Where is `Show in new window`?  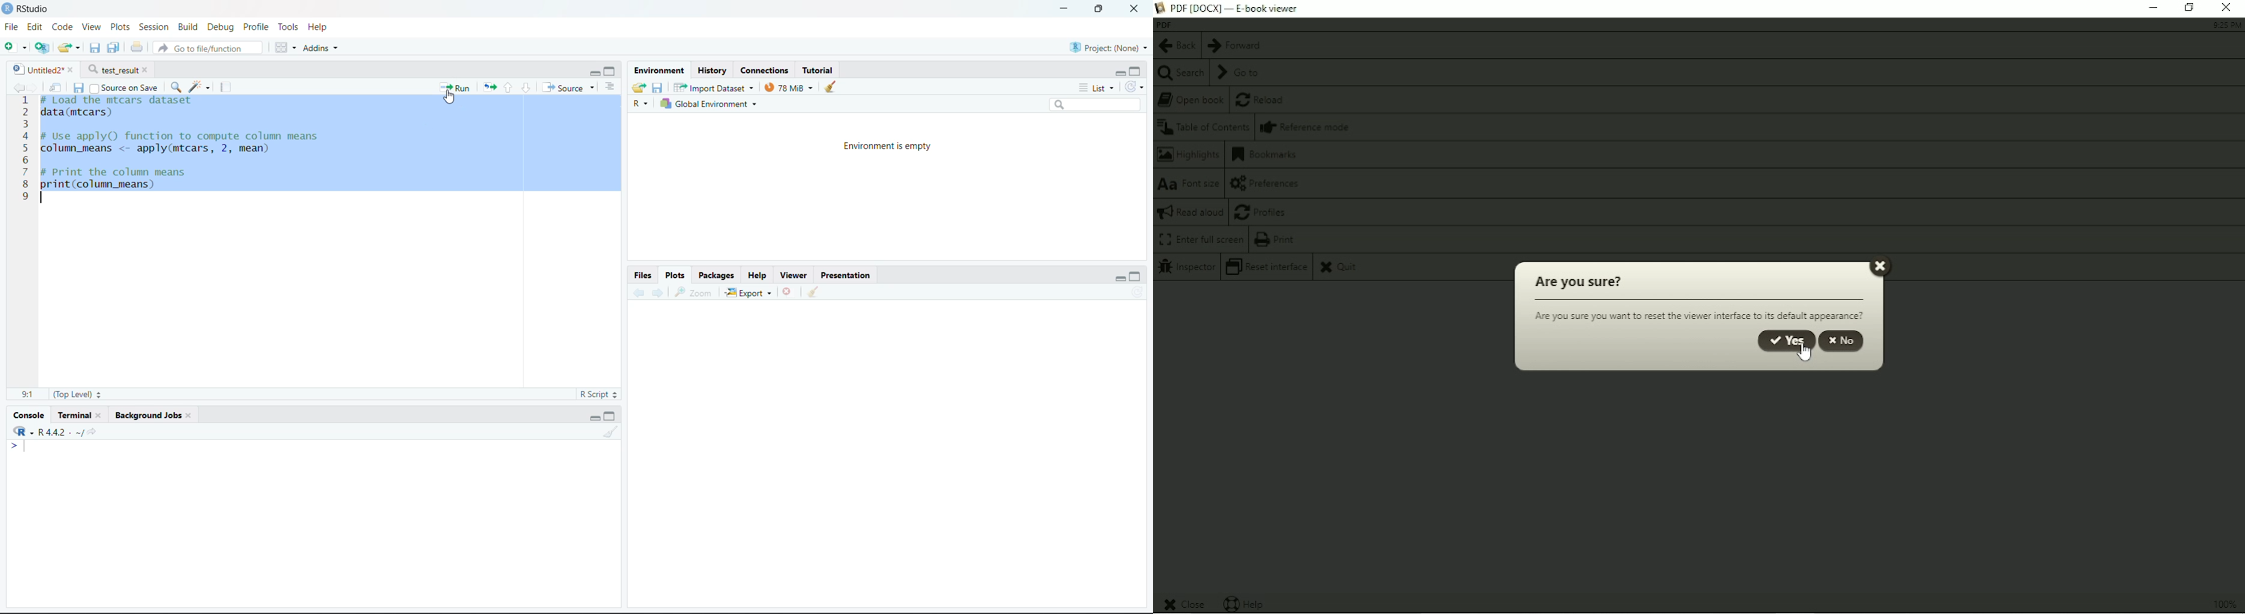
Show in new window is located at coordinates (59, 86).